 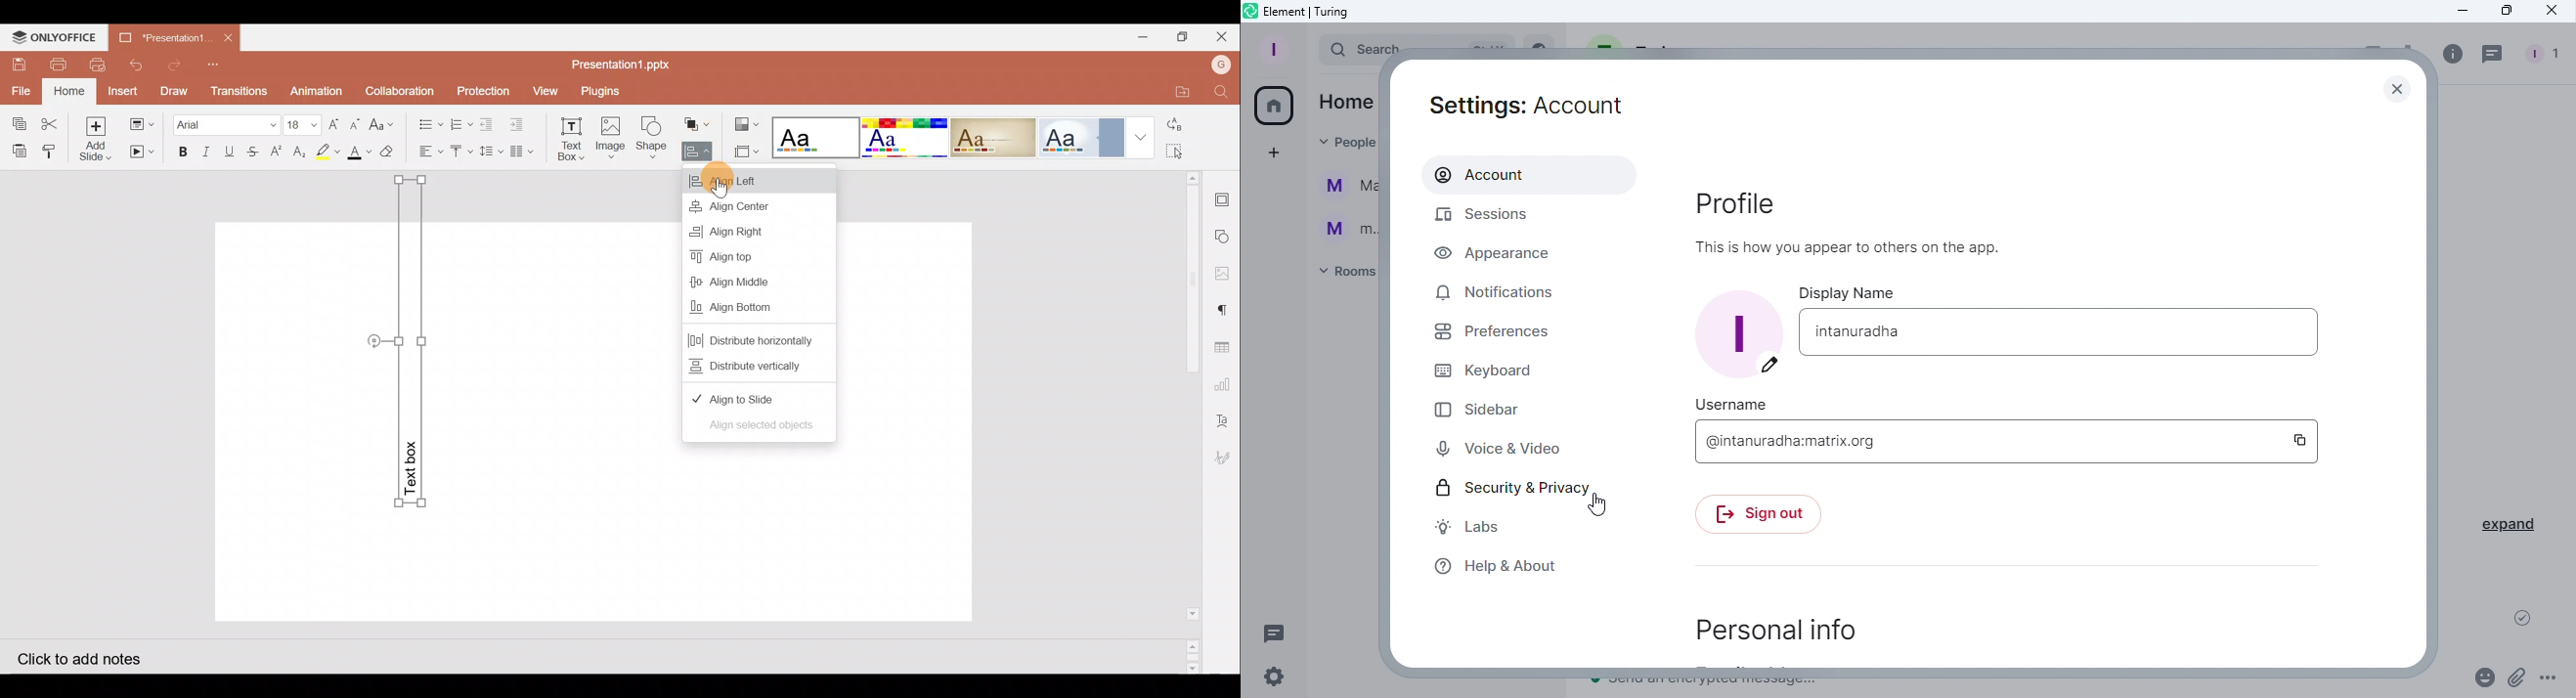 I want to click on Underline, so click(x=229, y=151).